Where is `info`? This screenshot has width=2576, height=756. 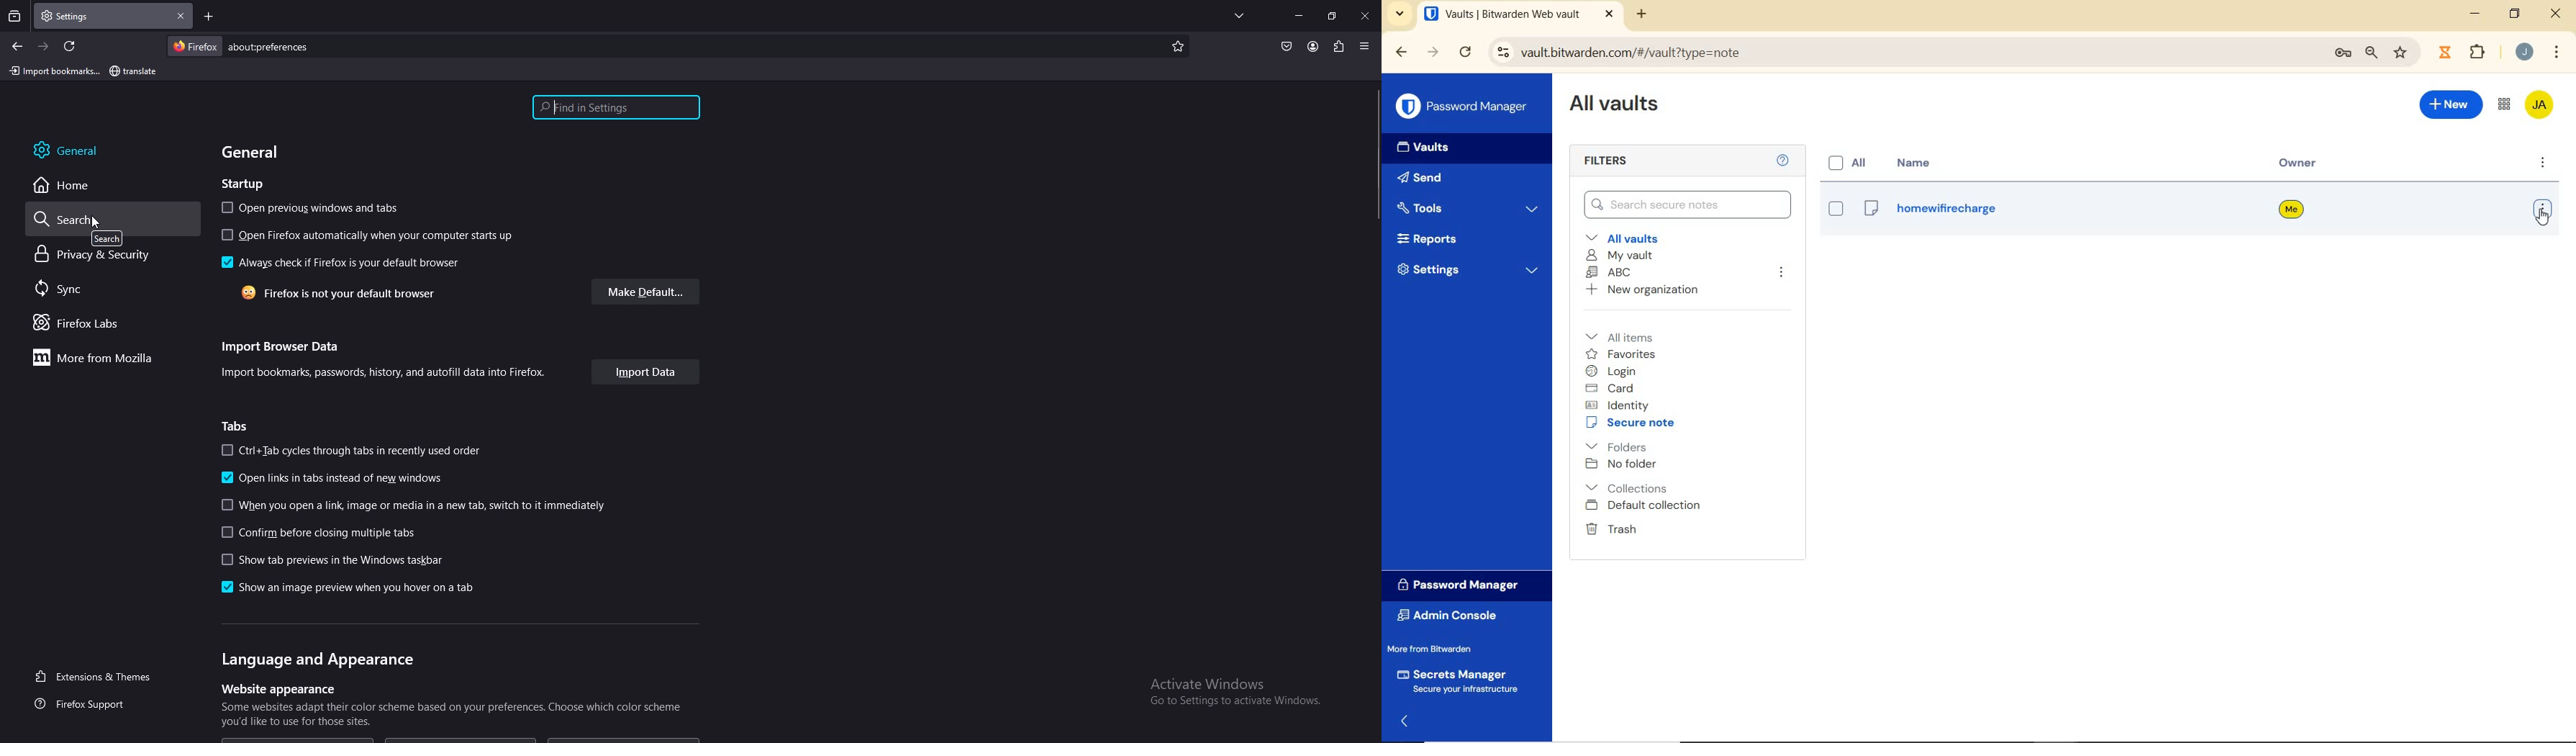
info is located at coordinates (384, 372).